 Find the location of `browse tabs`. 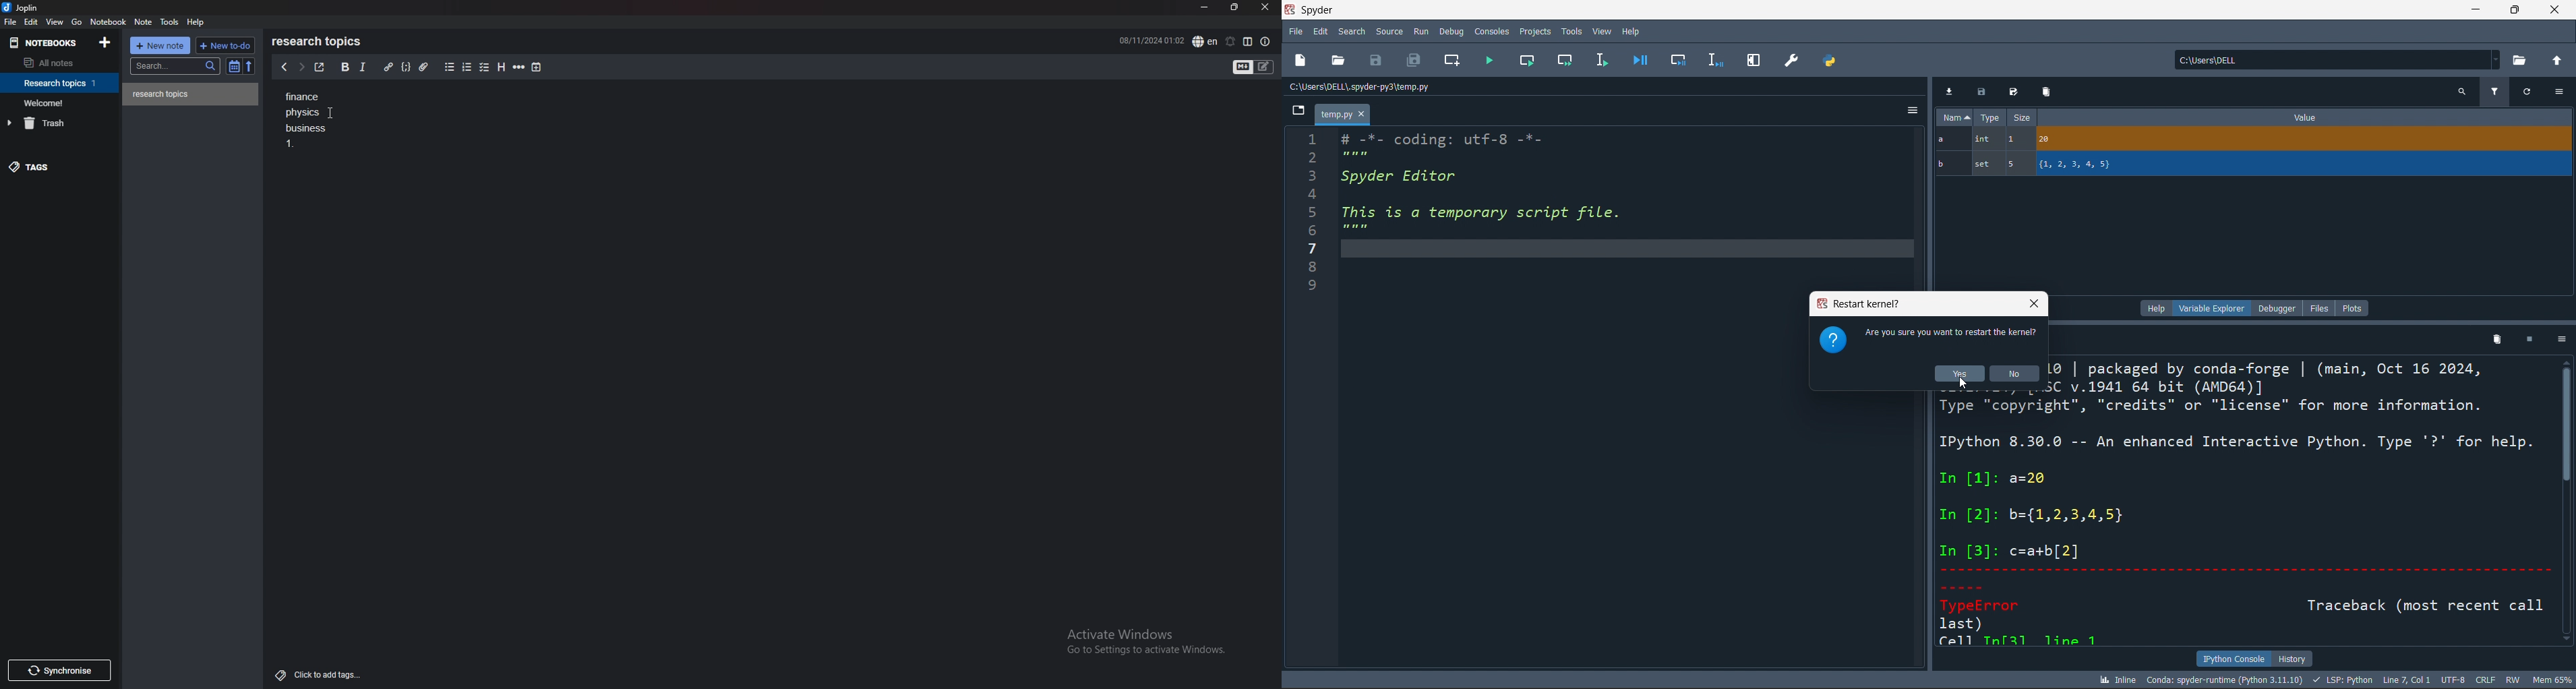

browse tabs is located at coordinates (1296, 111).